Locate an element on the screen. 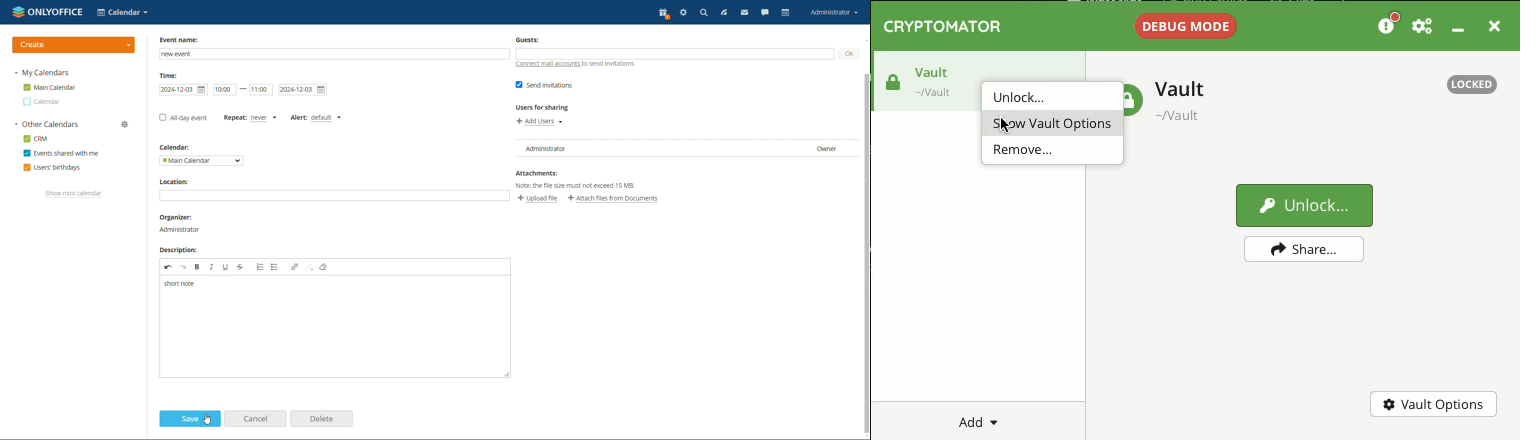 The image size is (1540, 448). Location: is located at coordinates (179, 181).